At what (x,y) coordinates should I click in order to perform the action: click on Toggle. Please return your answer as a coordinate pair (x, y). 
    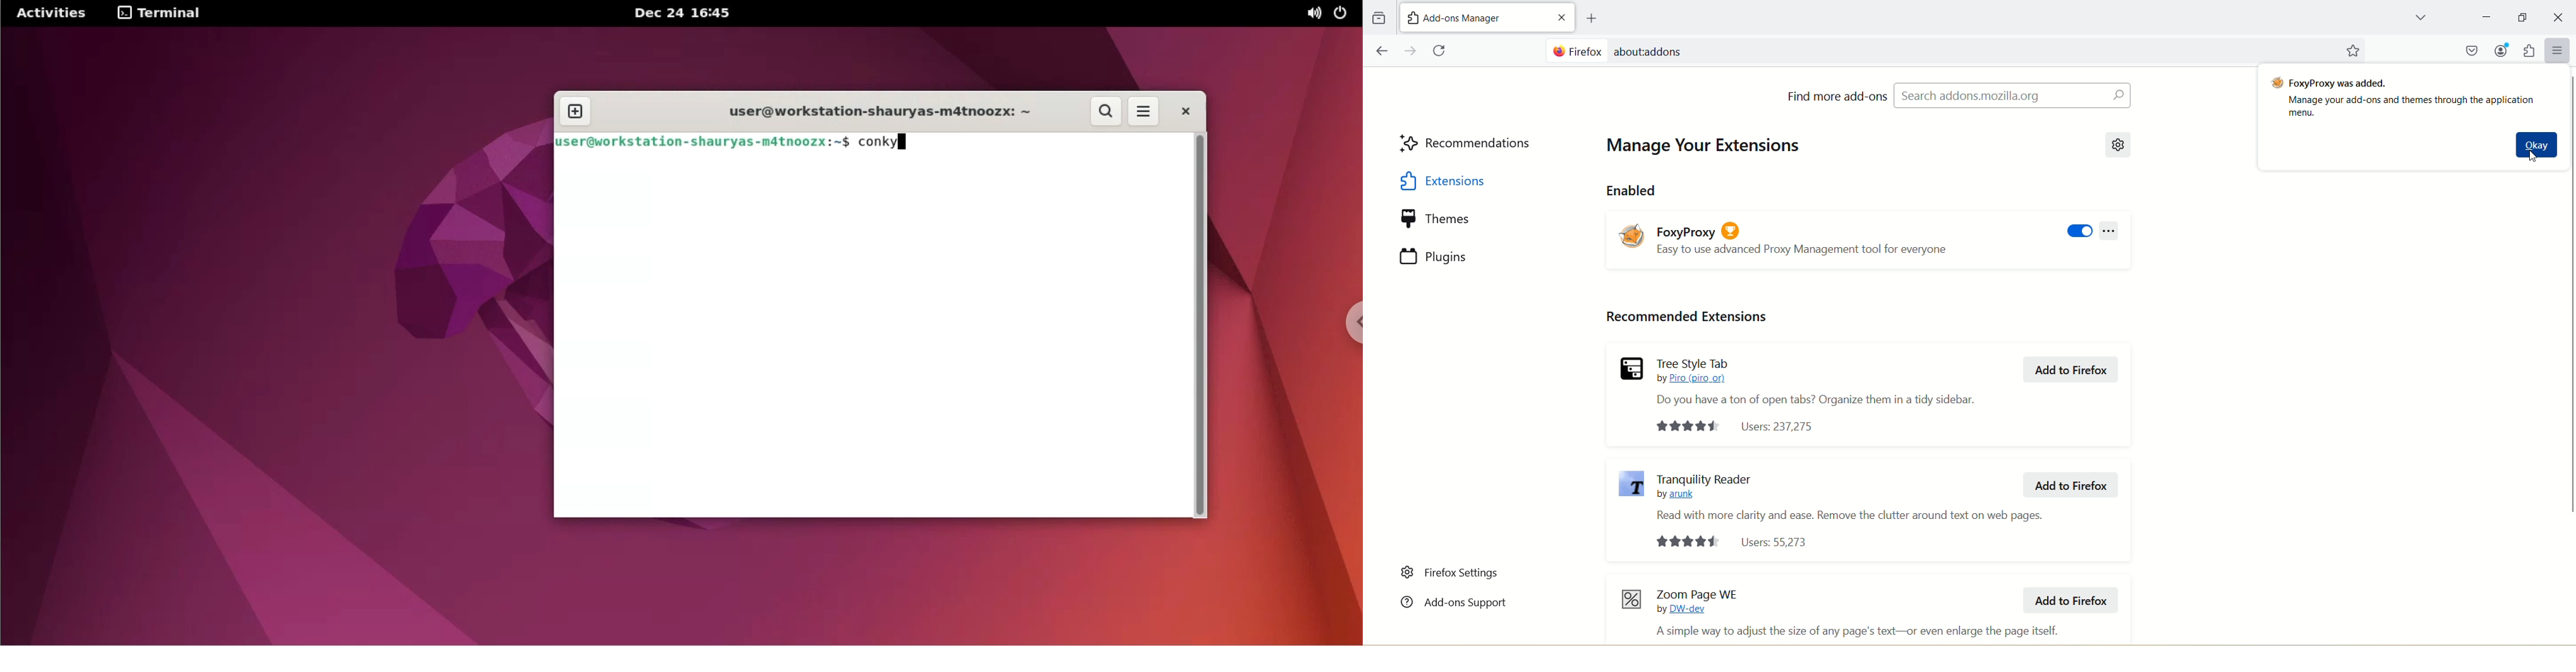
    Looking at the image, I should click on (2079, 232).